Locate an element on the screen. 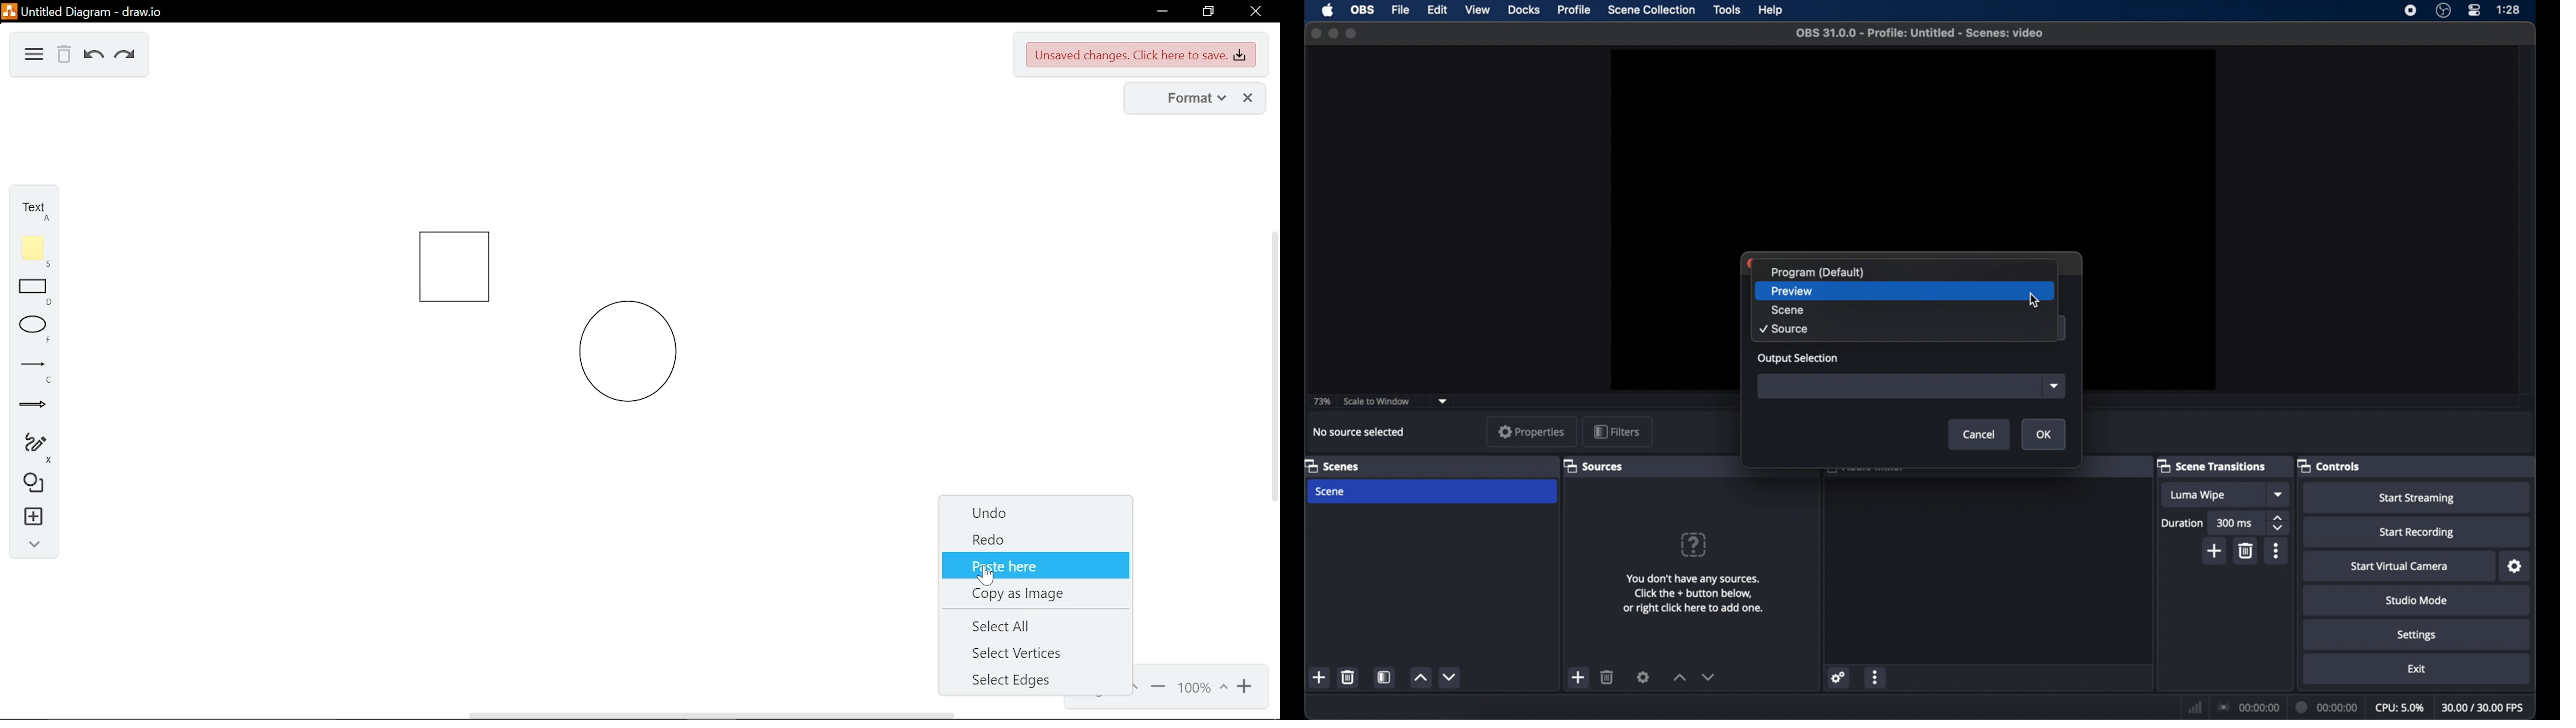 This screenshot has height=728, width=2576. add sources information is located at coordinates (1693, 595).